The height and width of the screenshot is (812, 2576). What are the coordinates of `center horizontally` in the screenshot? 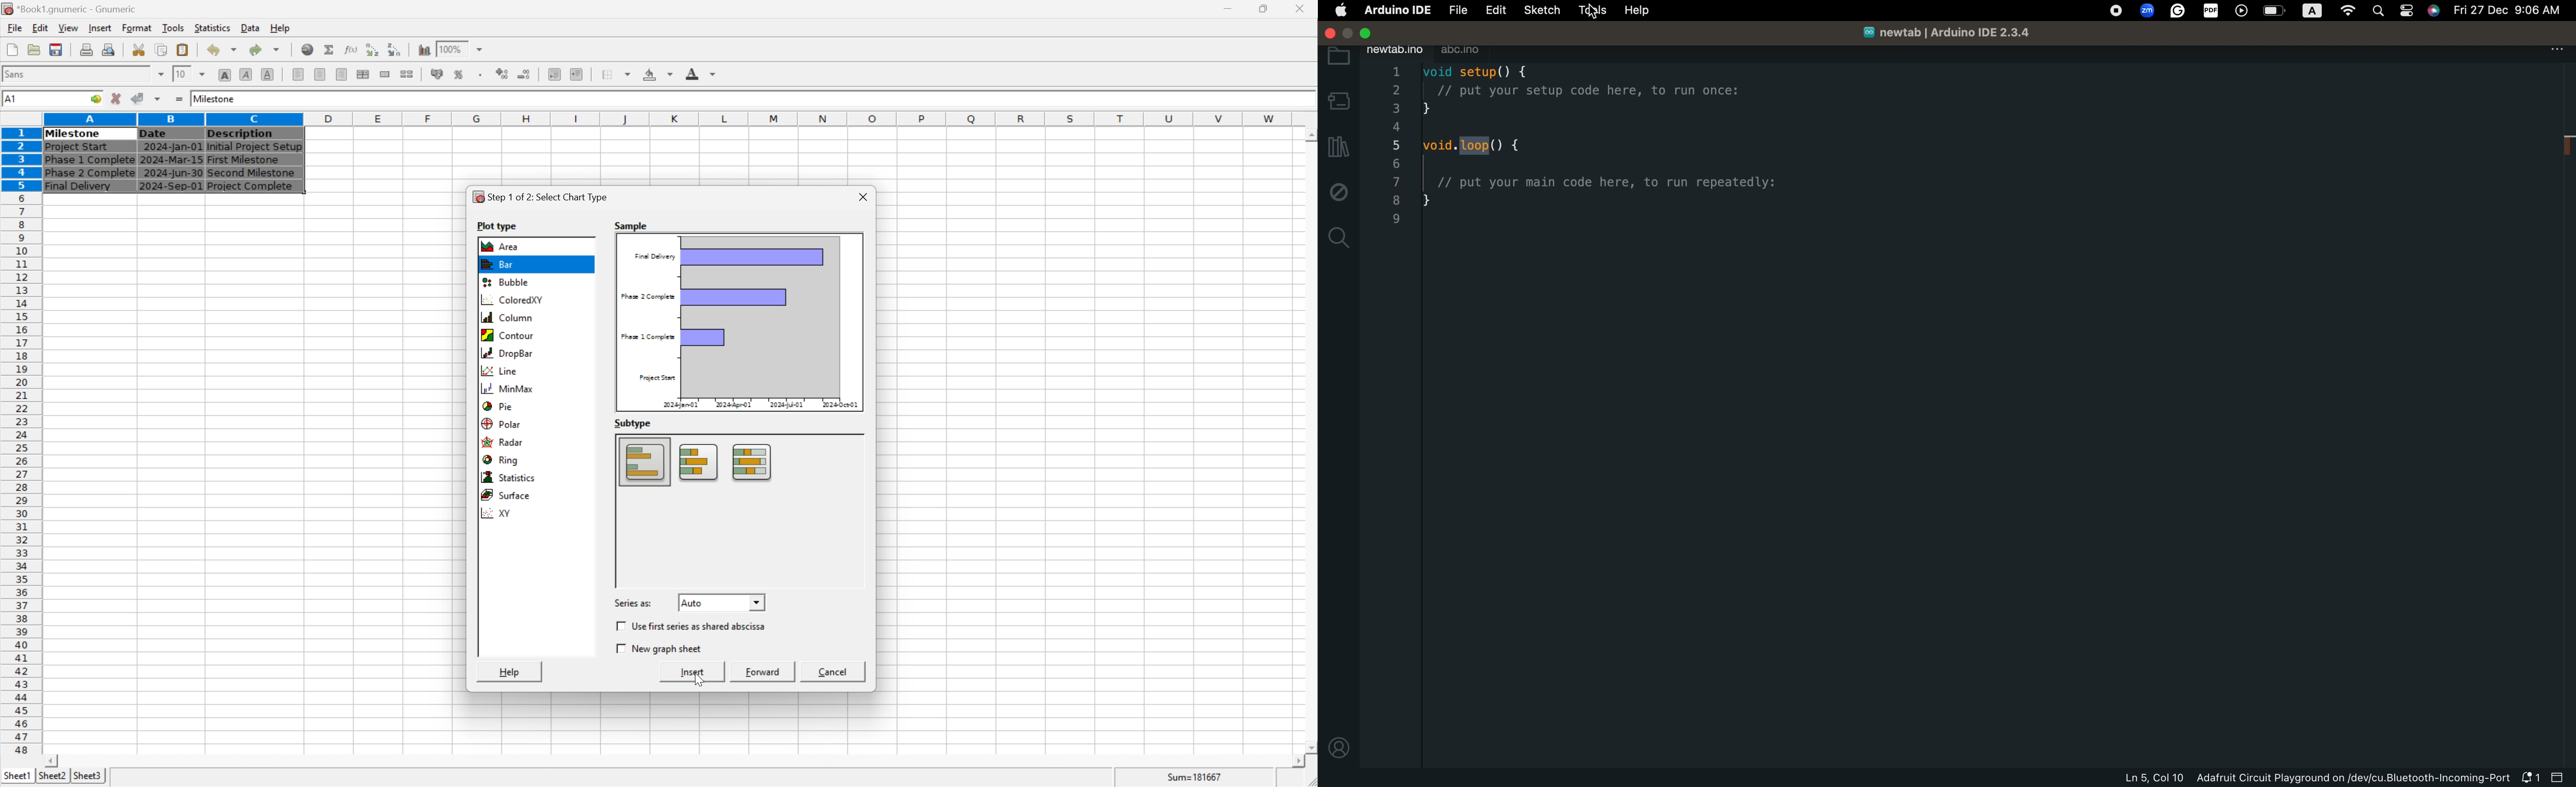 It's located at (319, 75).